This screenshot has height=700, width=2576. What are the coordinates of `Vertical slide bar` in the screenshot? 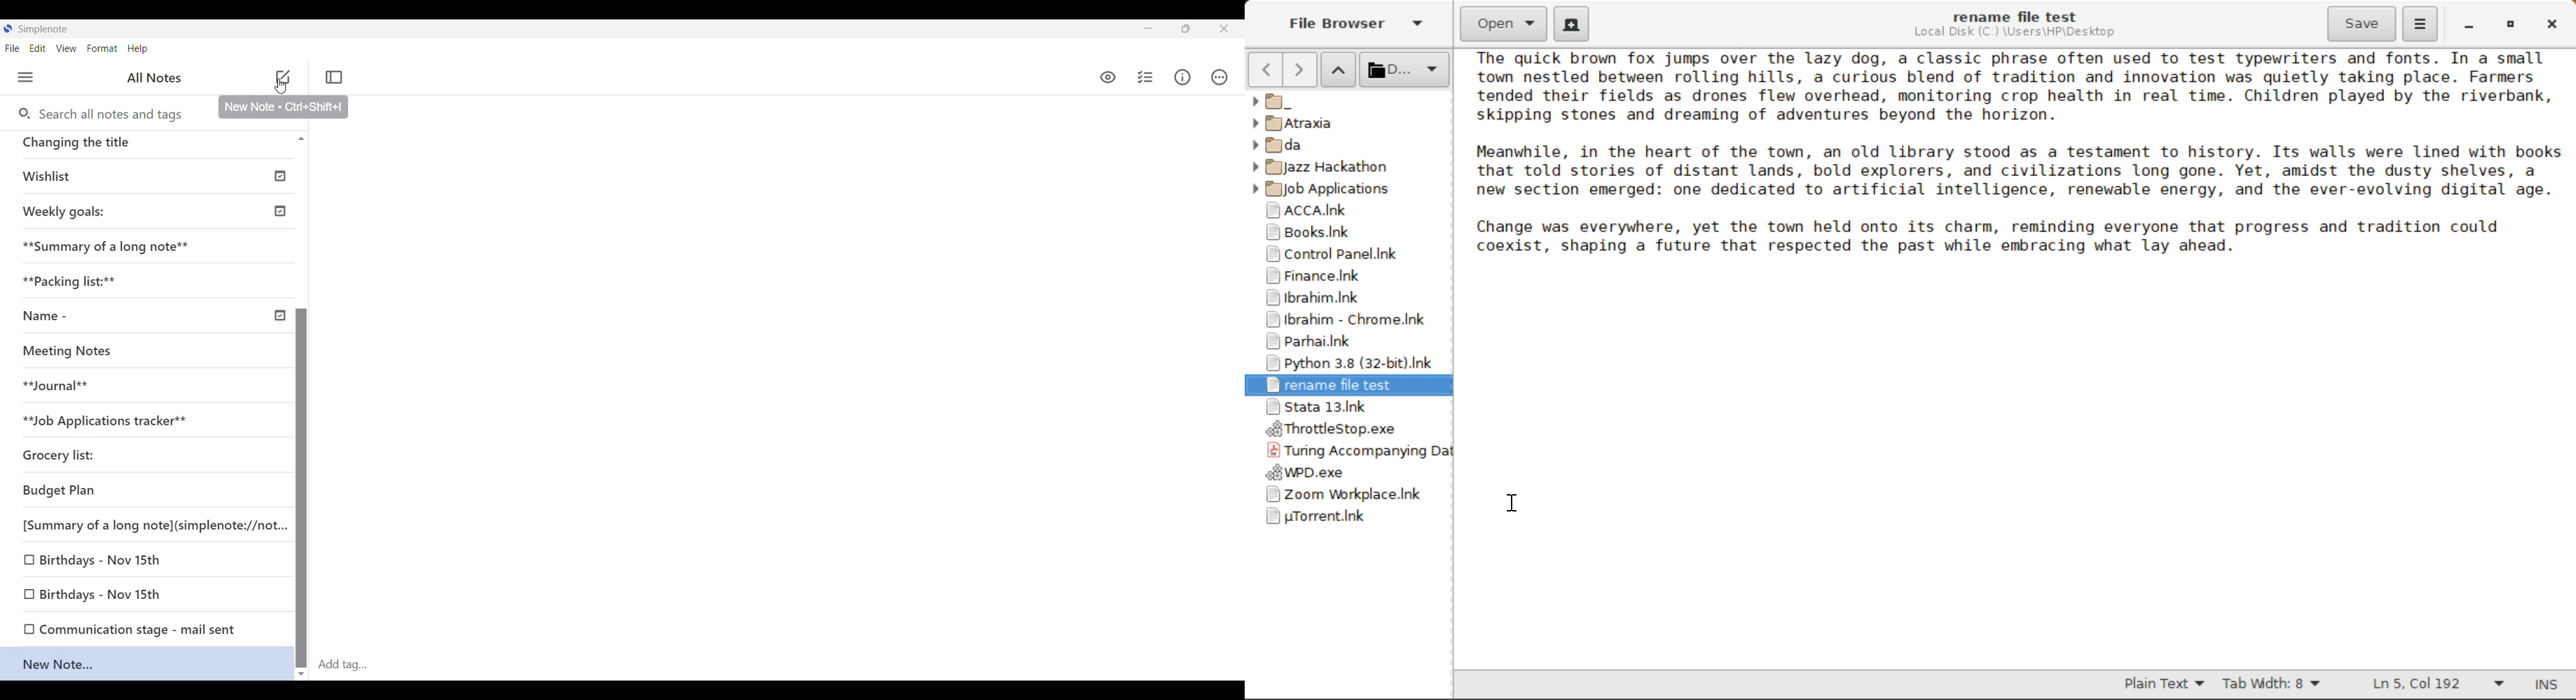 It's located at (302, 488).